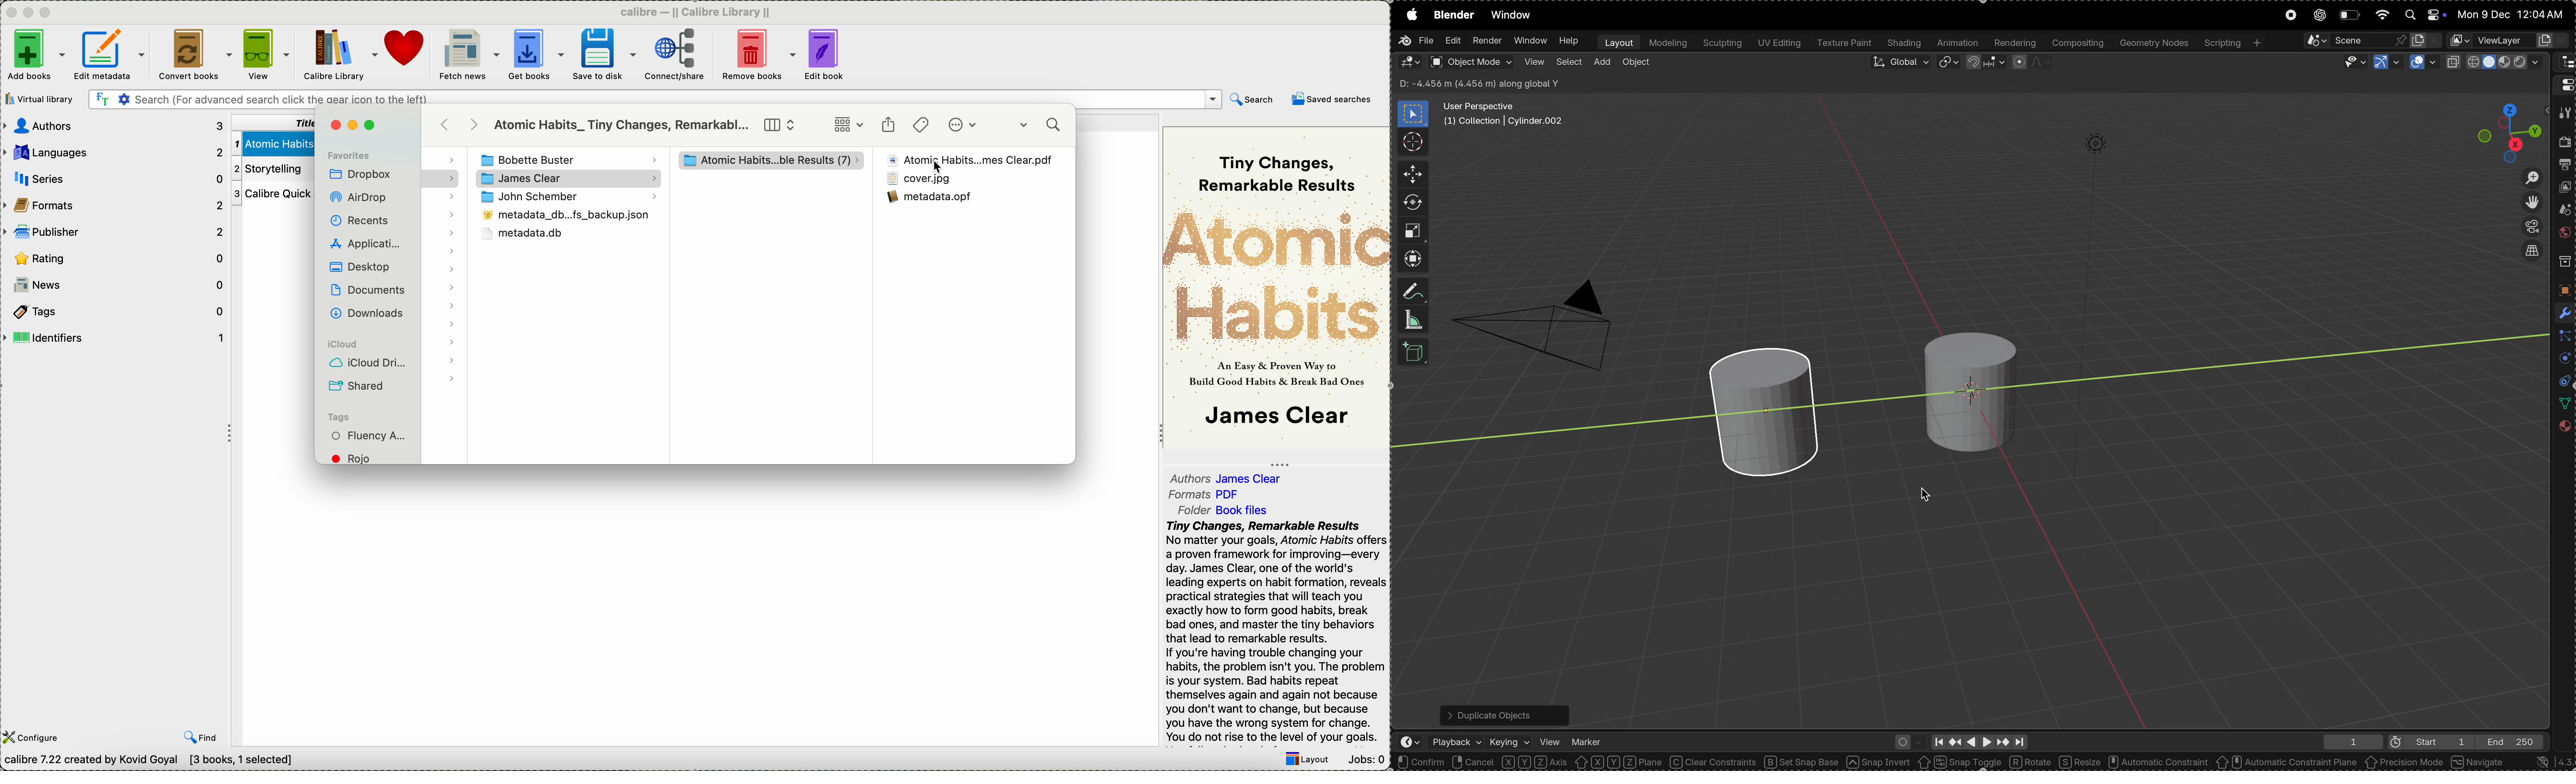  What do you see at coordinates (1541, 319) in the screenshot?
I see `camera perspective` at bounding box center [1541, 319].